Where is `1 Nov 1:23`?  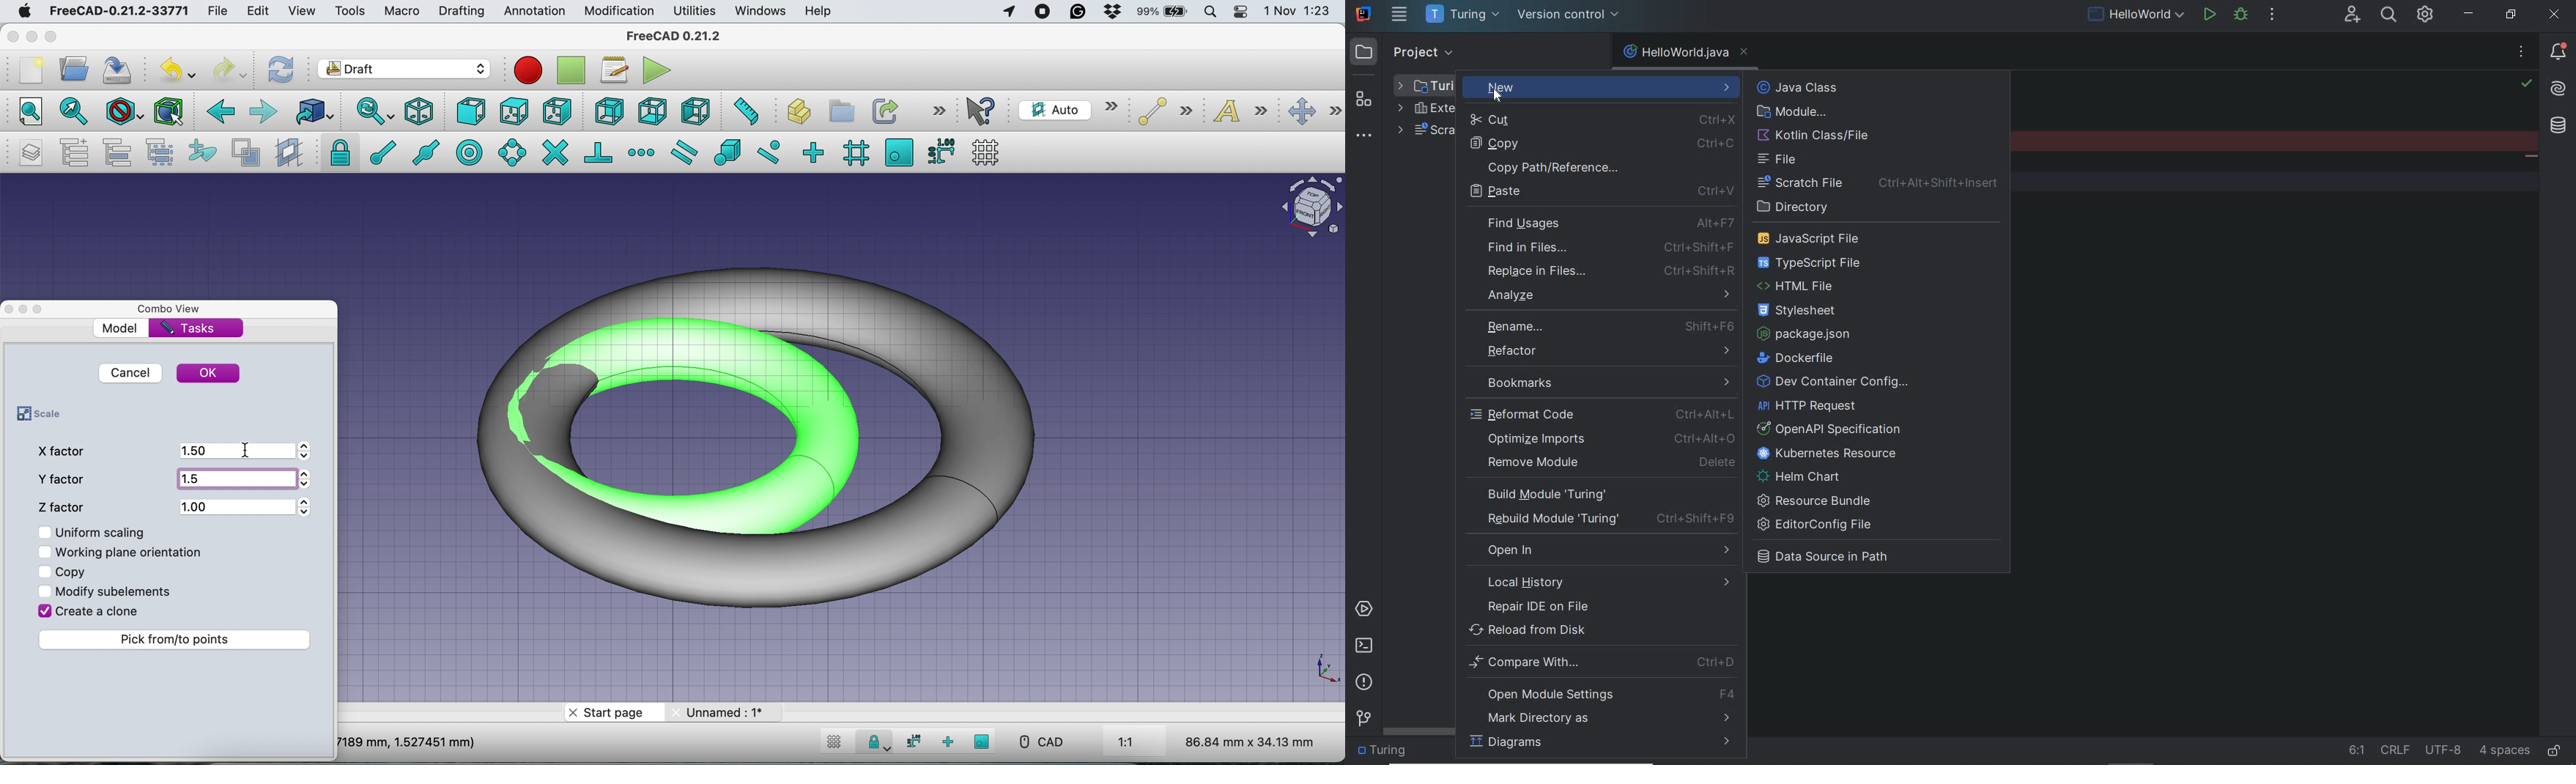
1 Nov 1:23 is located at coordinates (1296, 12).